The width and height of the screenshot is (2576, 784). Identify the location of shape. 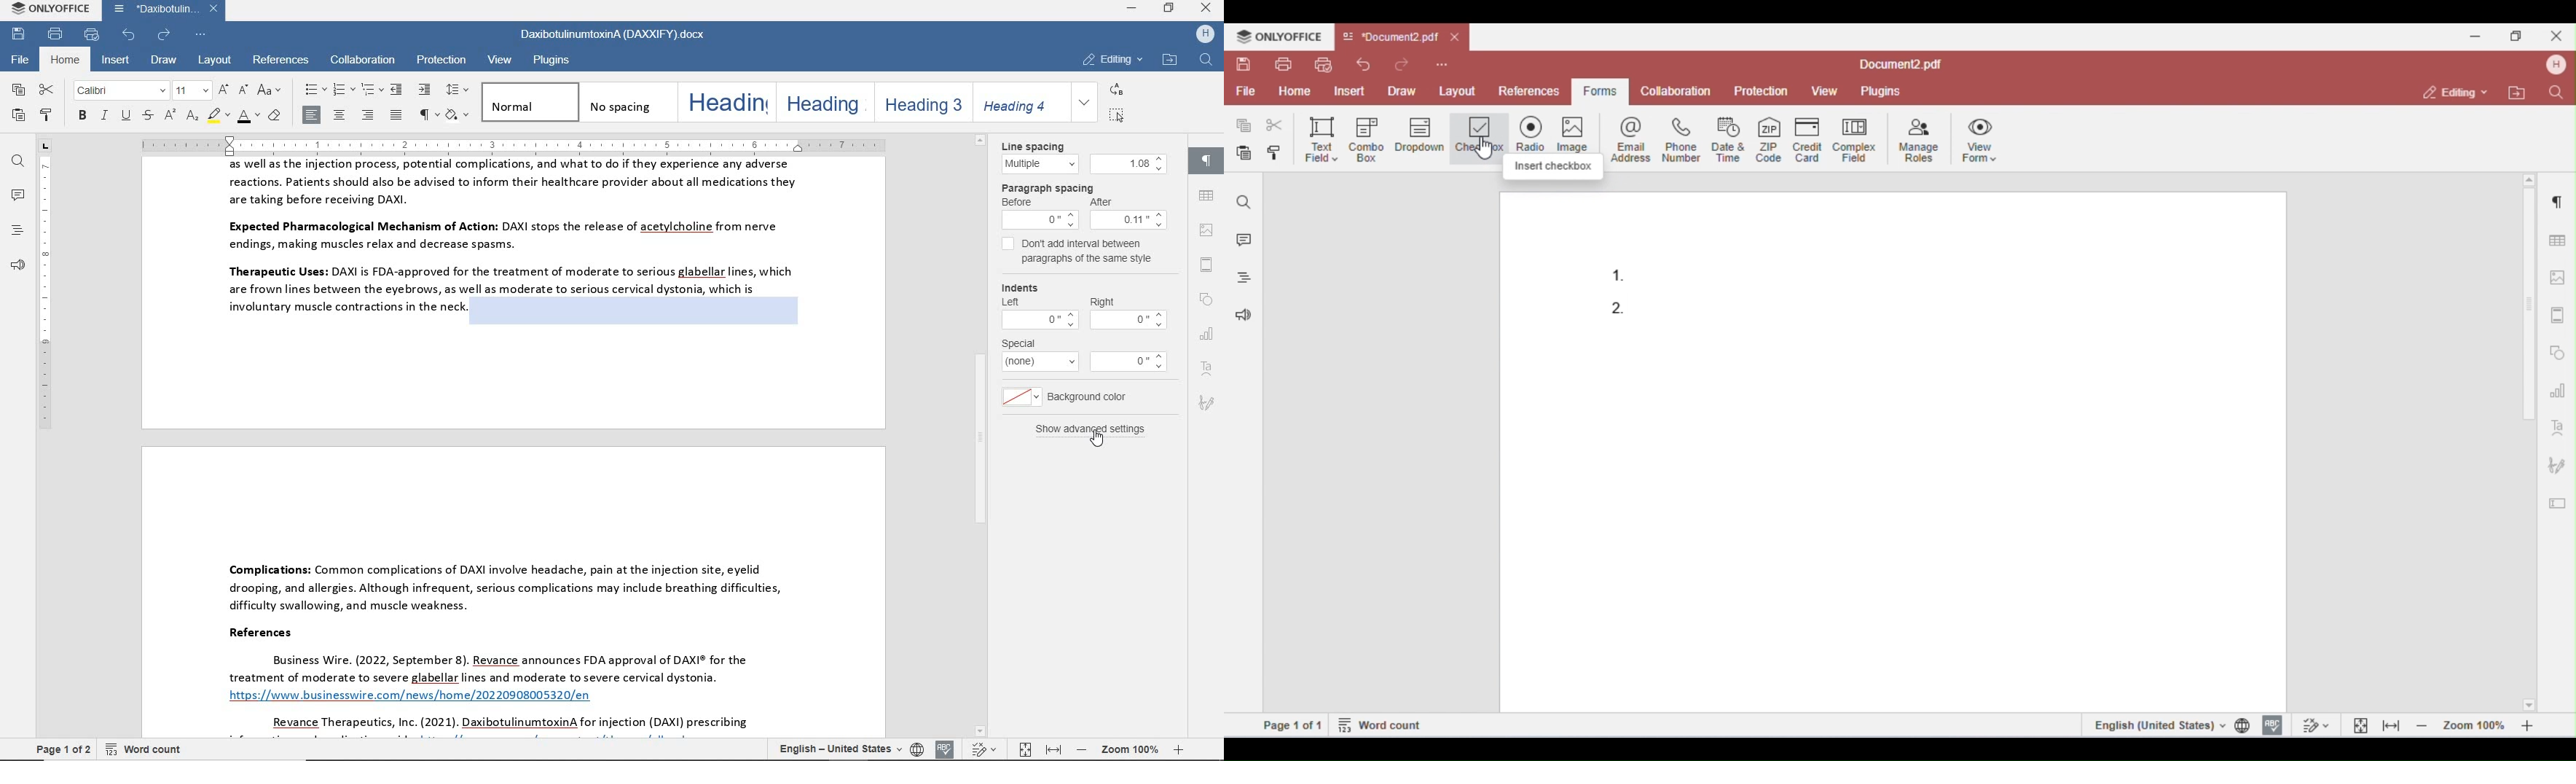
(1209, 300).